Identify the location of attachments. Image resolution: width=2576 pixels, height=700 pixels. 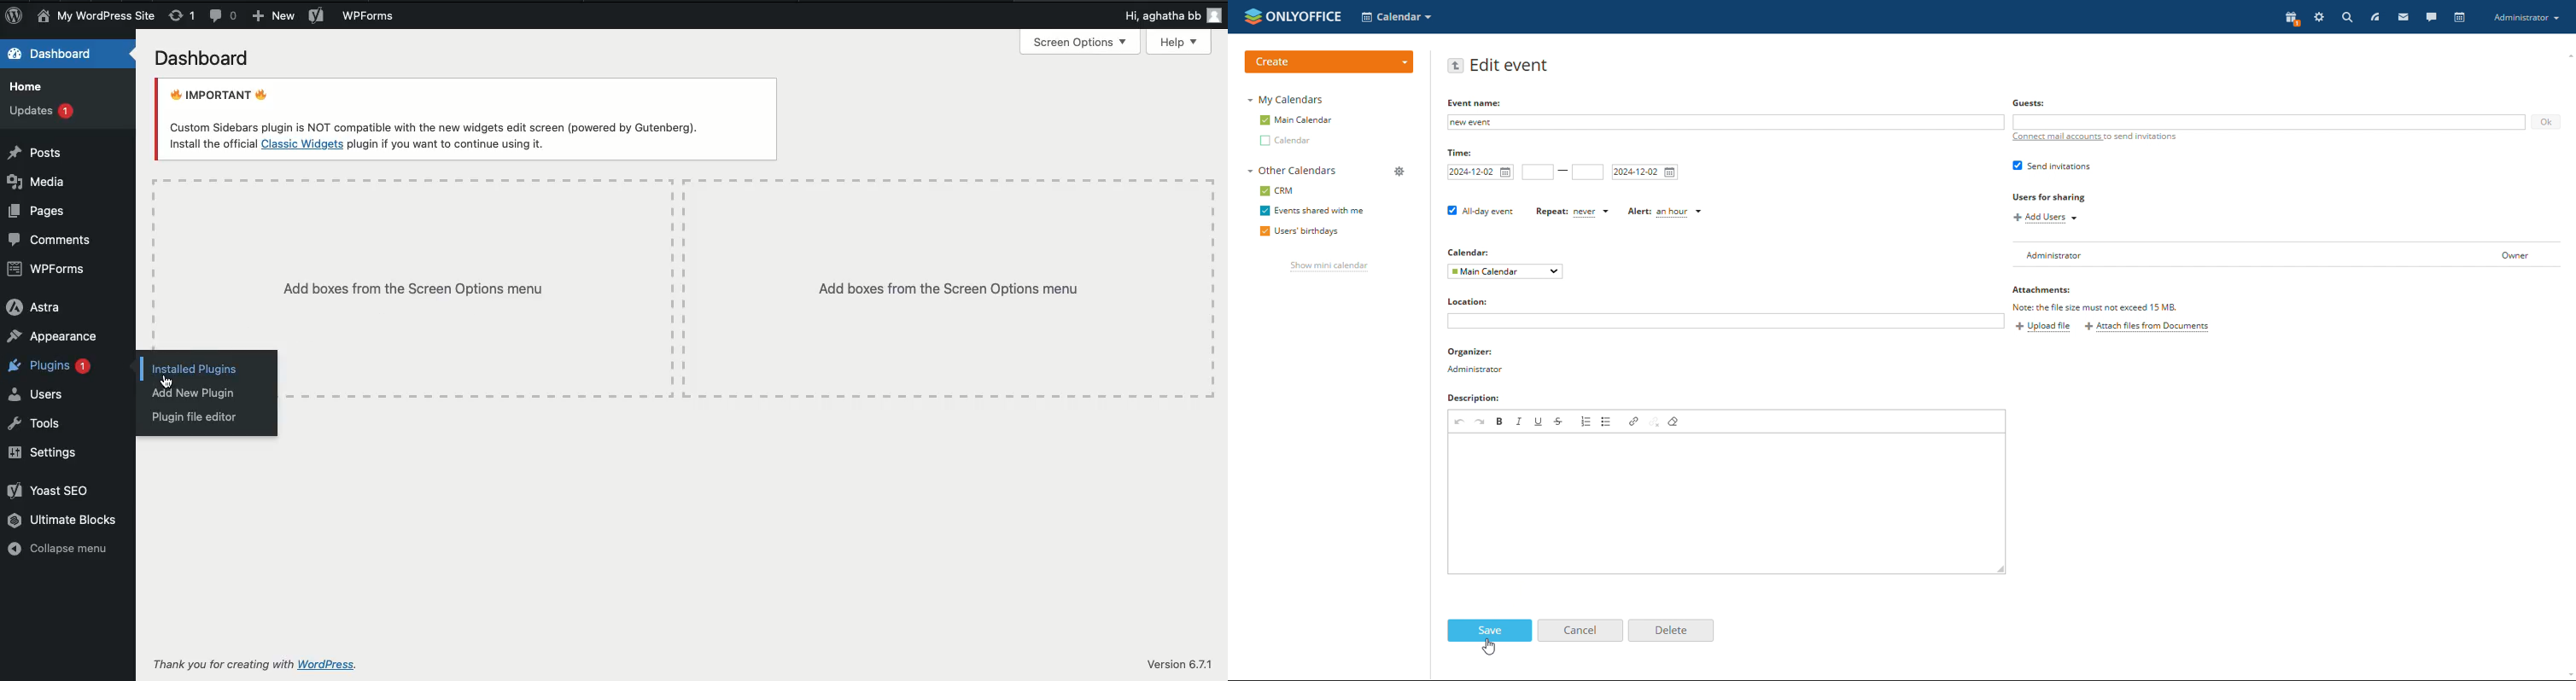
(2043, 291).